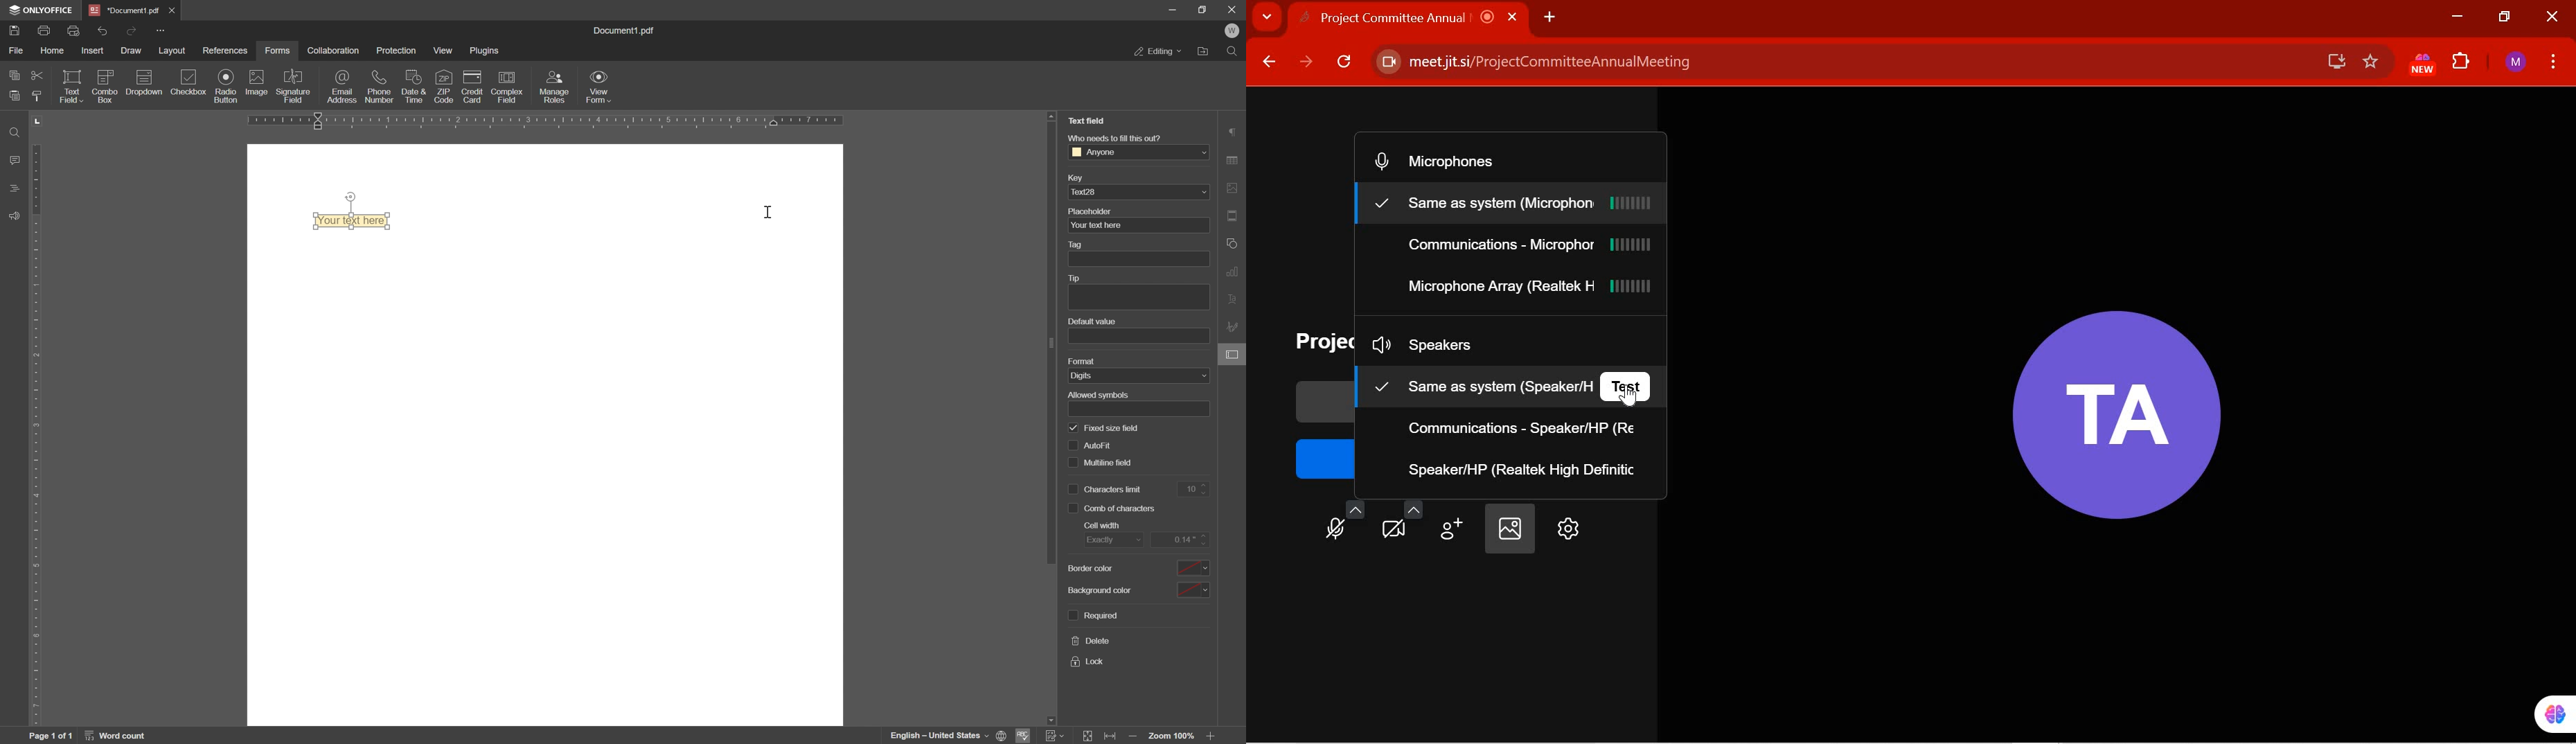 This screenshot has height=756, width=2576. I want to click on background color, so click(1097, 590).